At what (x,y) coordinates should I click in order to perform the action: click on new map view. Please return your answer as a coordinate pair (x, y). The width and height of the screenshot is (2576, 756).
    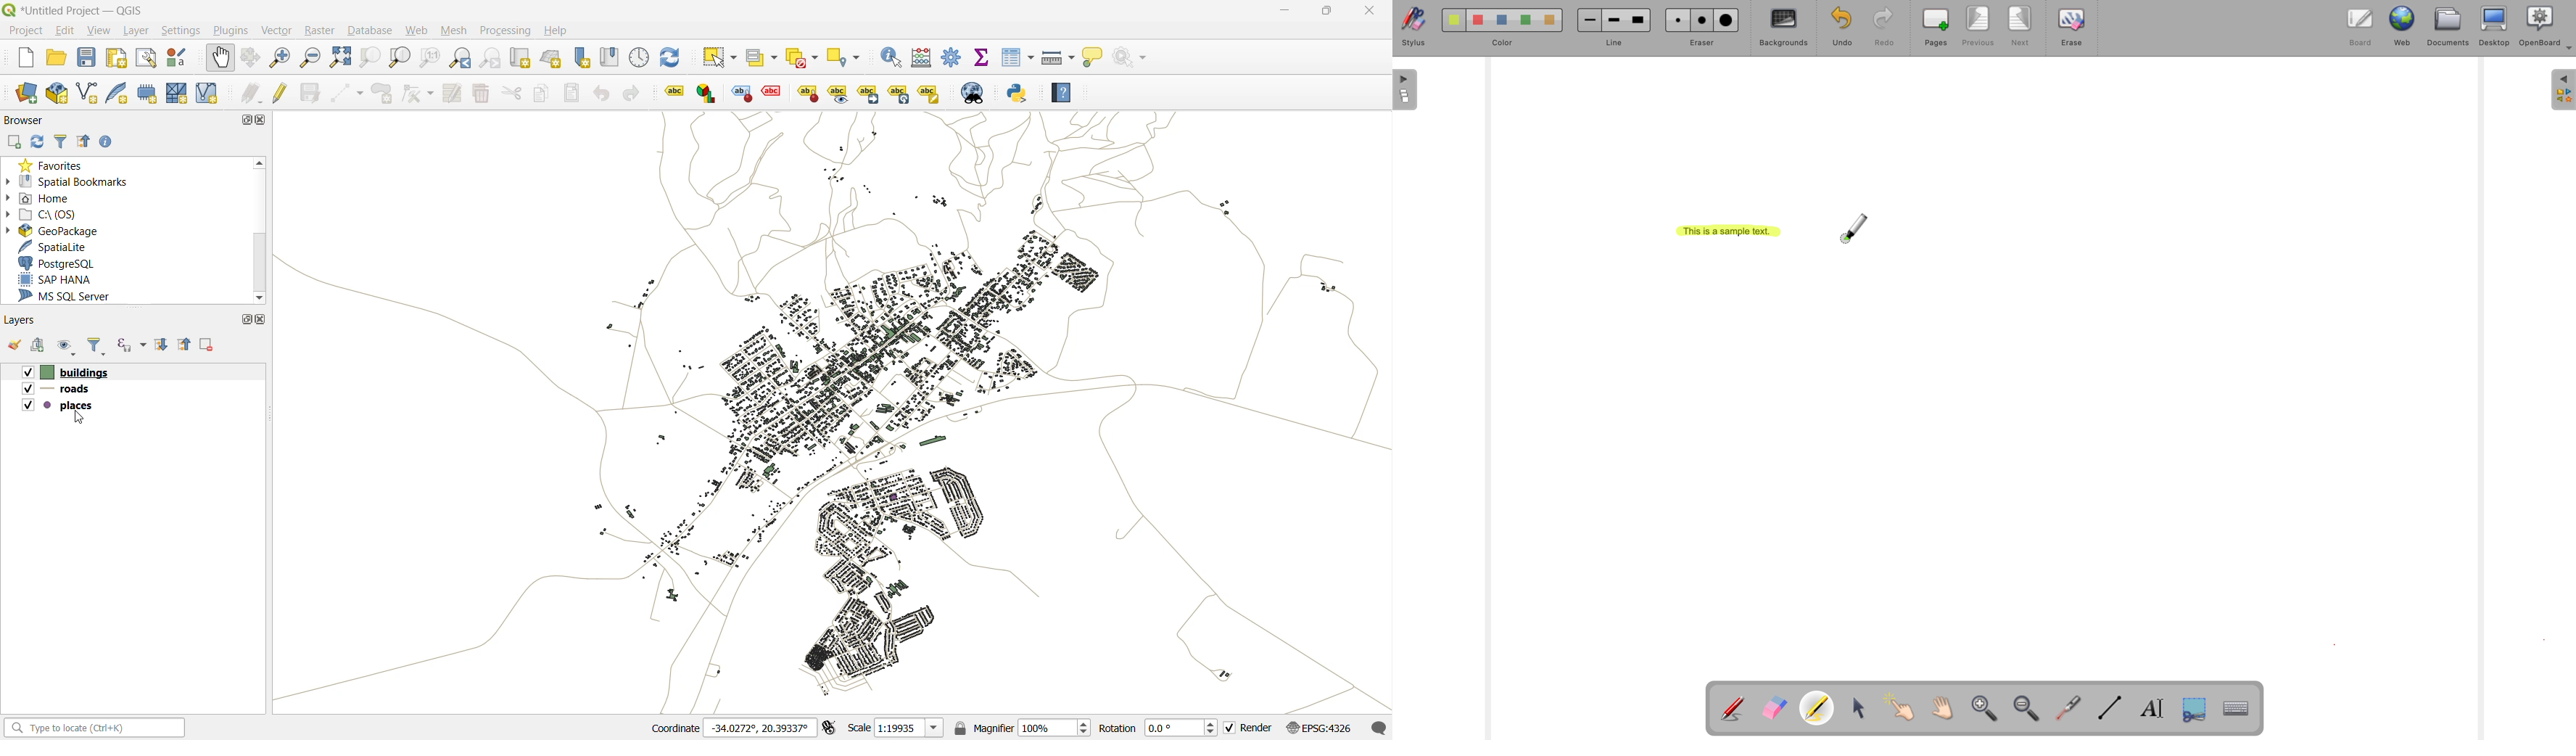
    Looking at the image, I should click on (522, 58).